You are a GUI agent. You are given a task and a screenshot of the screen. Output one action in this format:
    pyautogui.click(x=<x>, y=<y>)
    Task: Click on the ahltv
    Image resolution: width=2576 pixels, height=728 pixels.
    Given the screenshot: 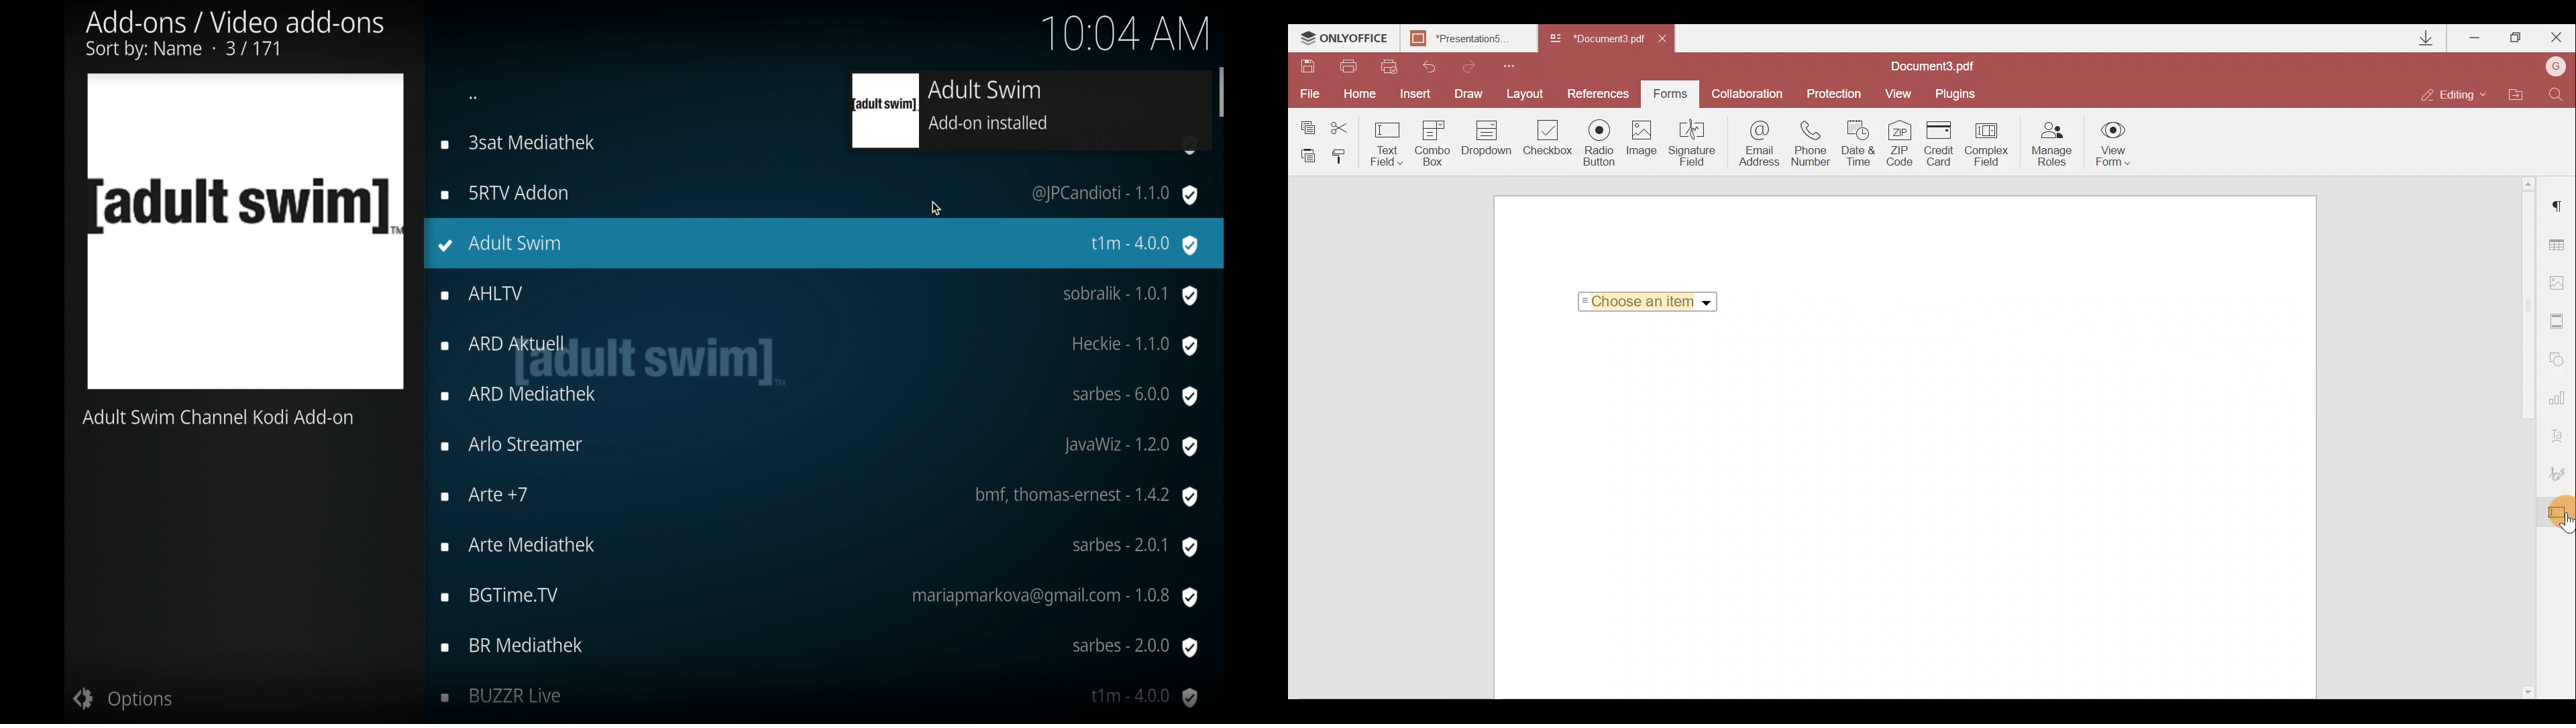 What is the action you would take?
    pyautogui.click(x=820, y=296)
    